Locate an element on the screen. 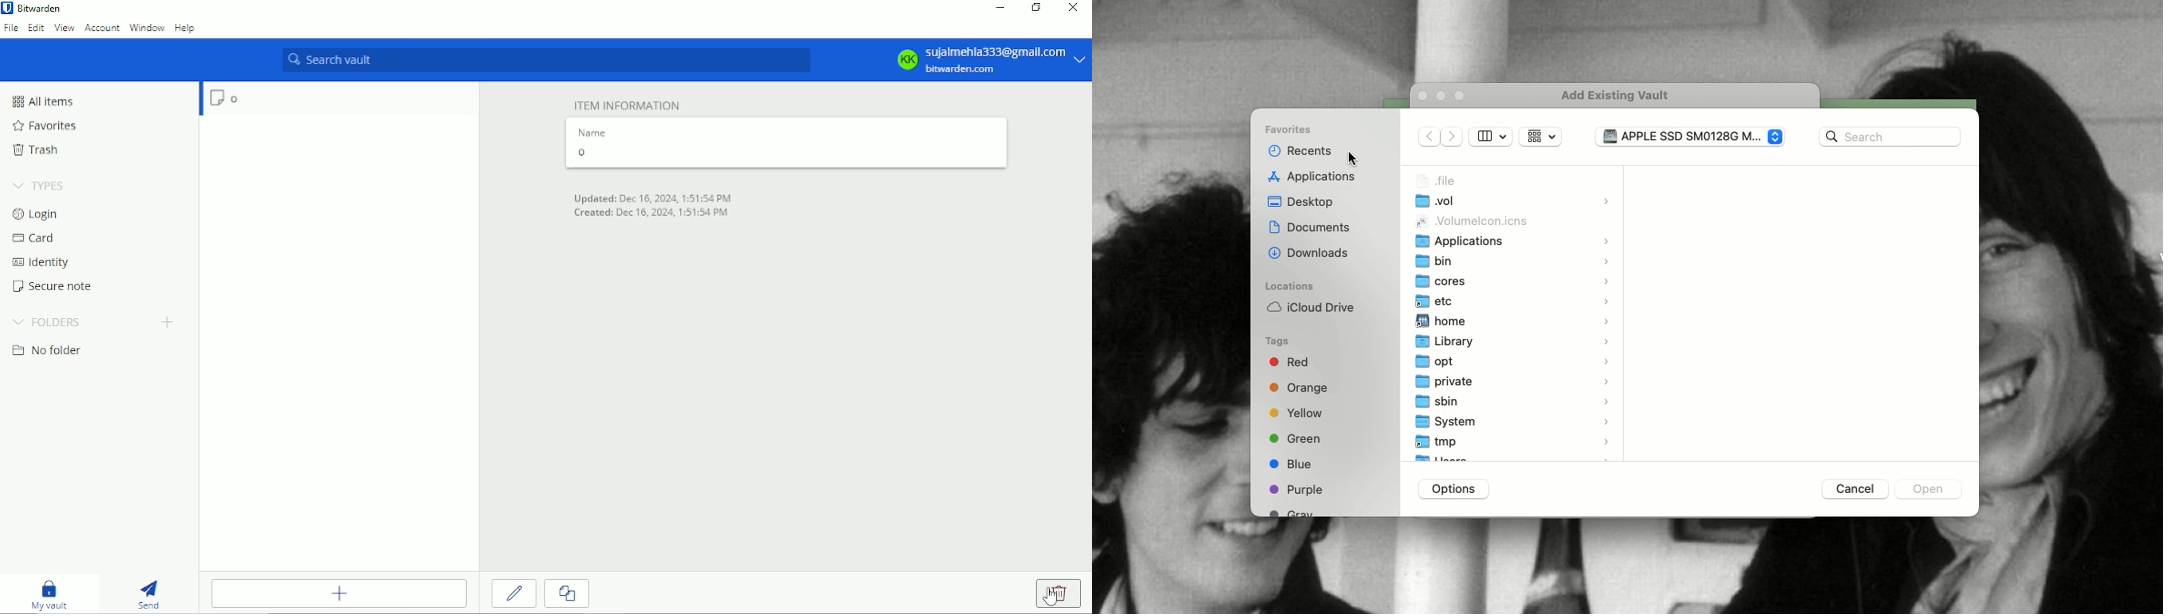 This screenshot has width=2184, height=616. KK sujalmehla333@gmail.com     bitwarden.com is located at coordinates (989, 60).